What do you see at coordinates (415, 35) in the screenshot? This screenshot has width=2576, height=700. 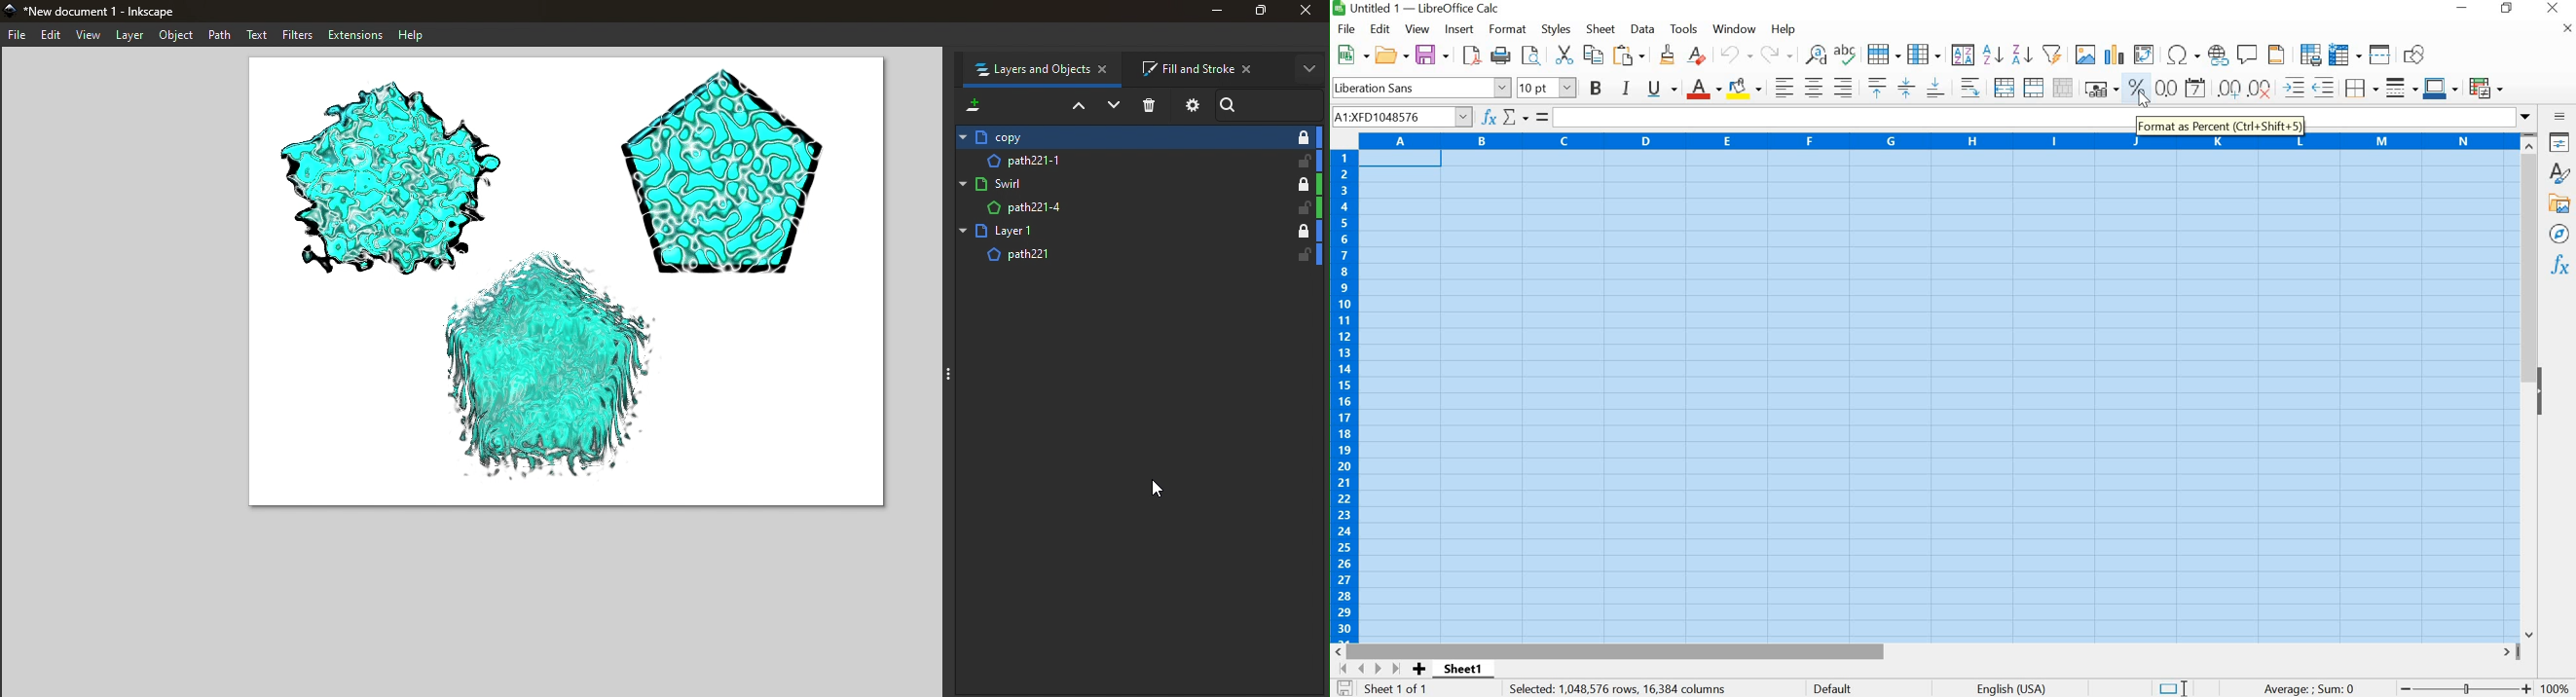 I see `Help` at bounding box center [415, 35].